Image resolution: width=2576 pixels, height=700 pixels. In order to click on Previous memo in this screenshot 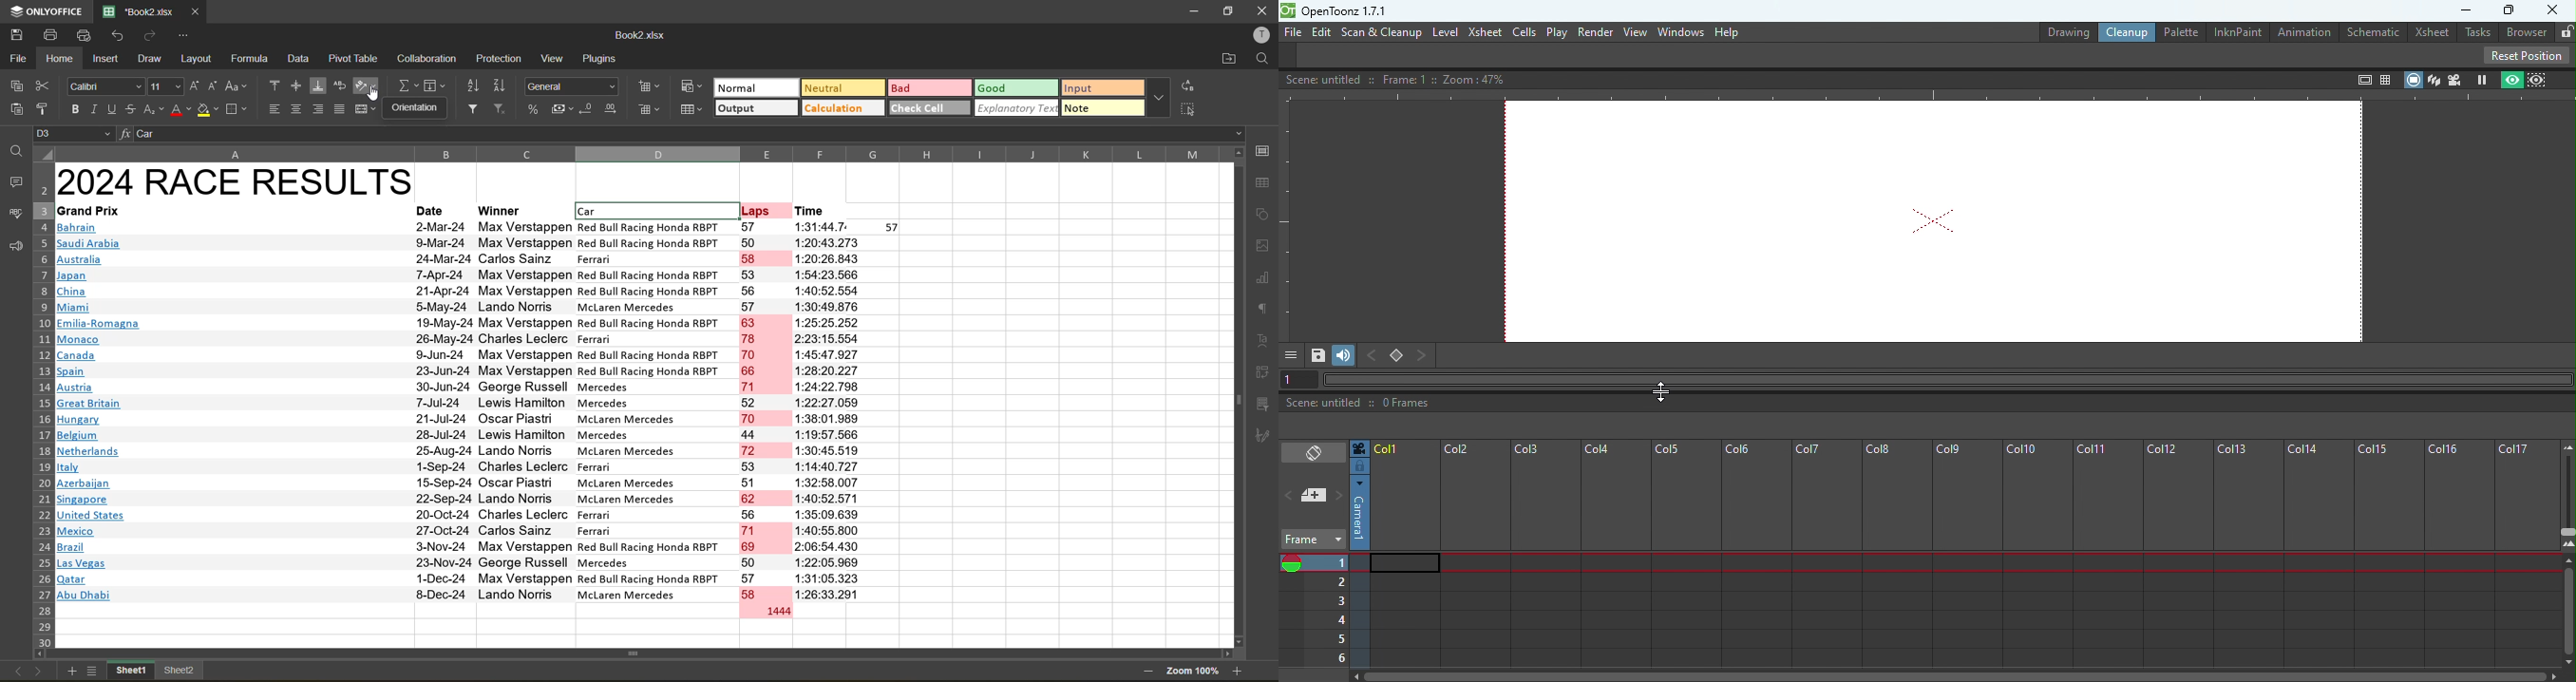, I will do `click(1290, 493)`.